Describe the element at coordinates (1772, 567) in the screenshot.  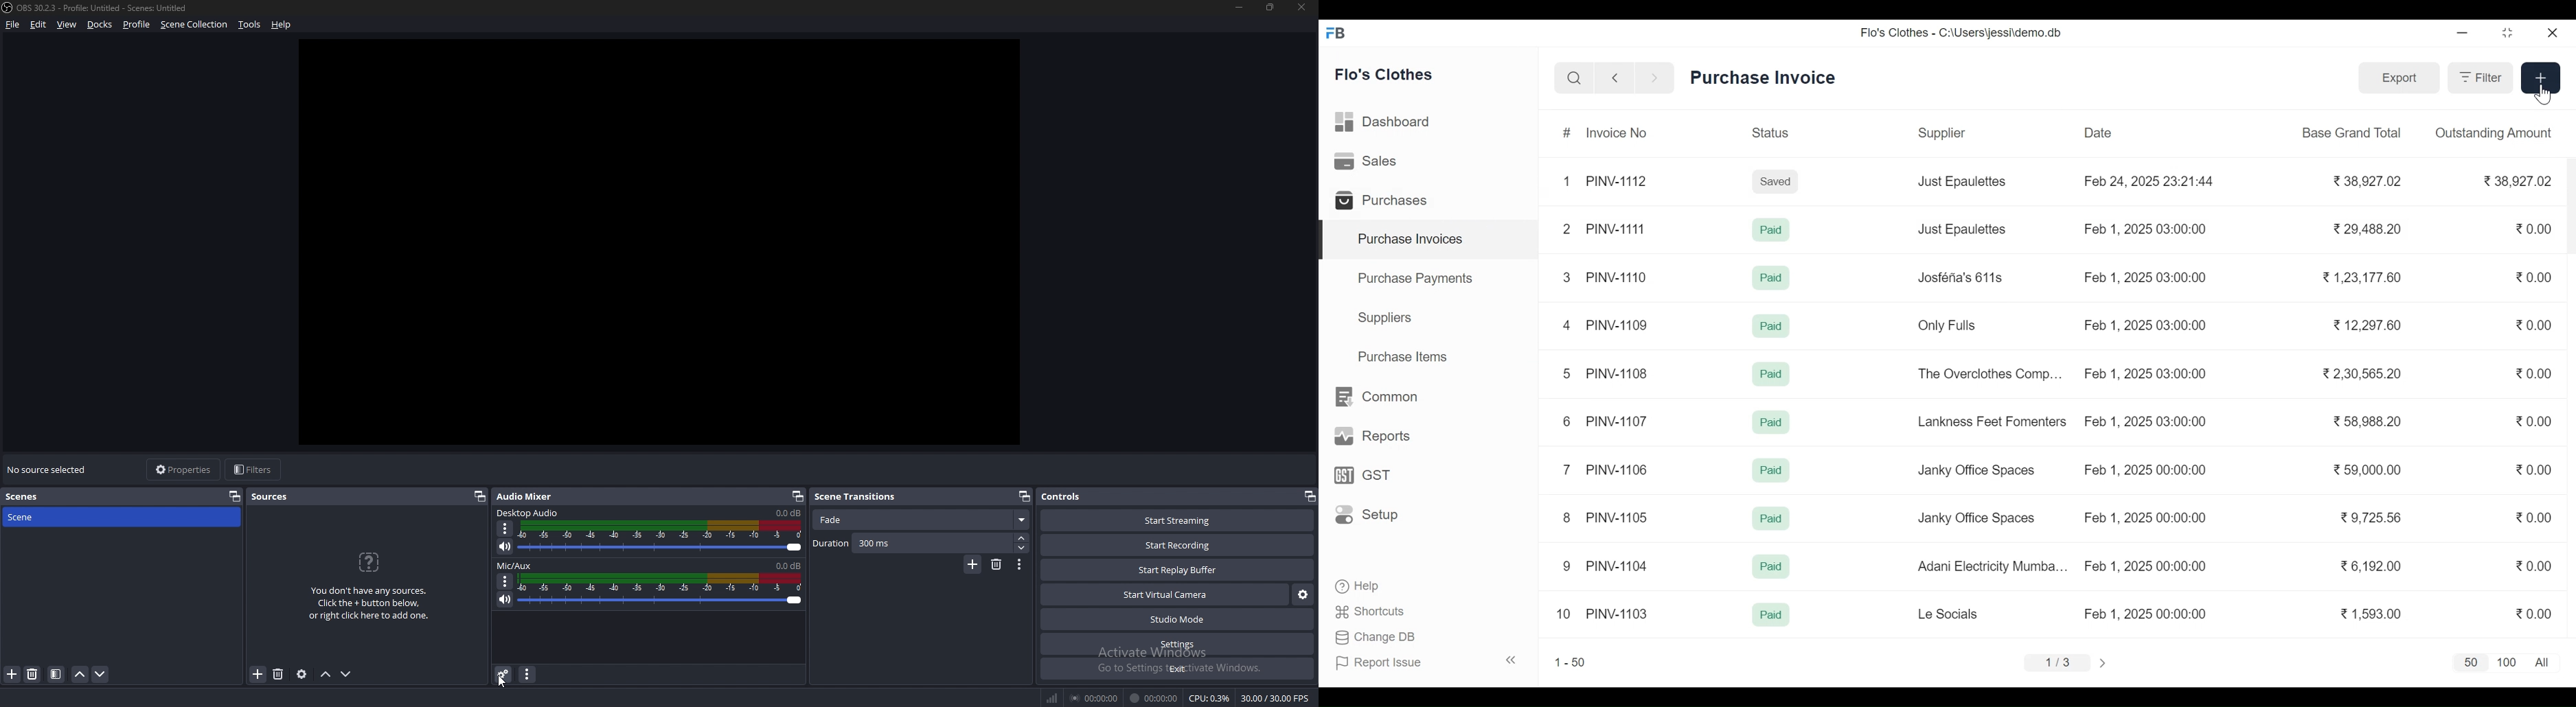
I see `Paid` at that location.